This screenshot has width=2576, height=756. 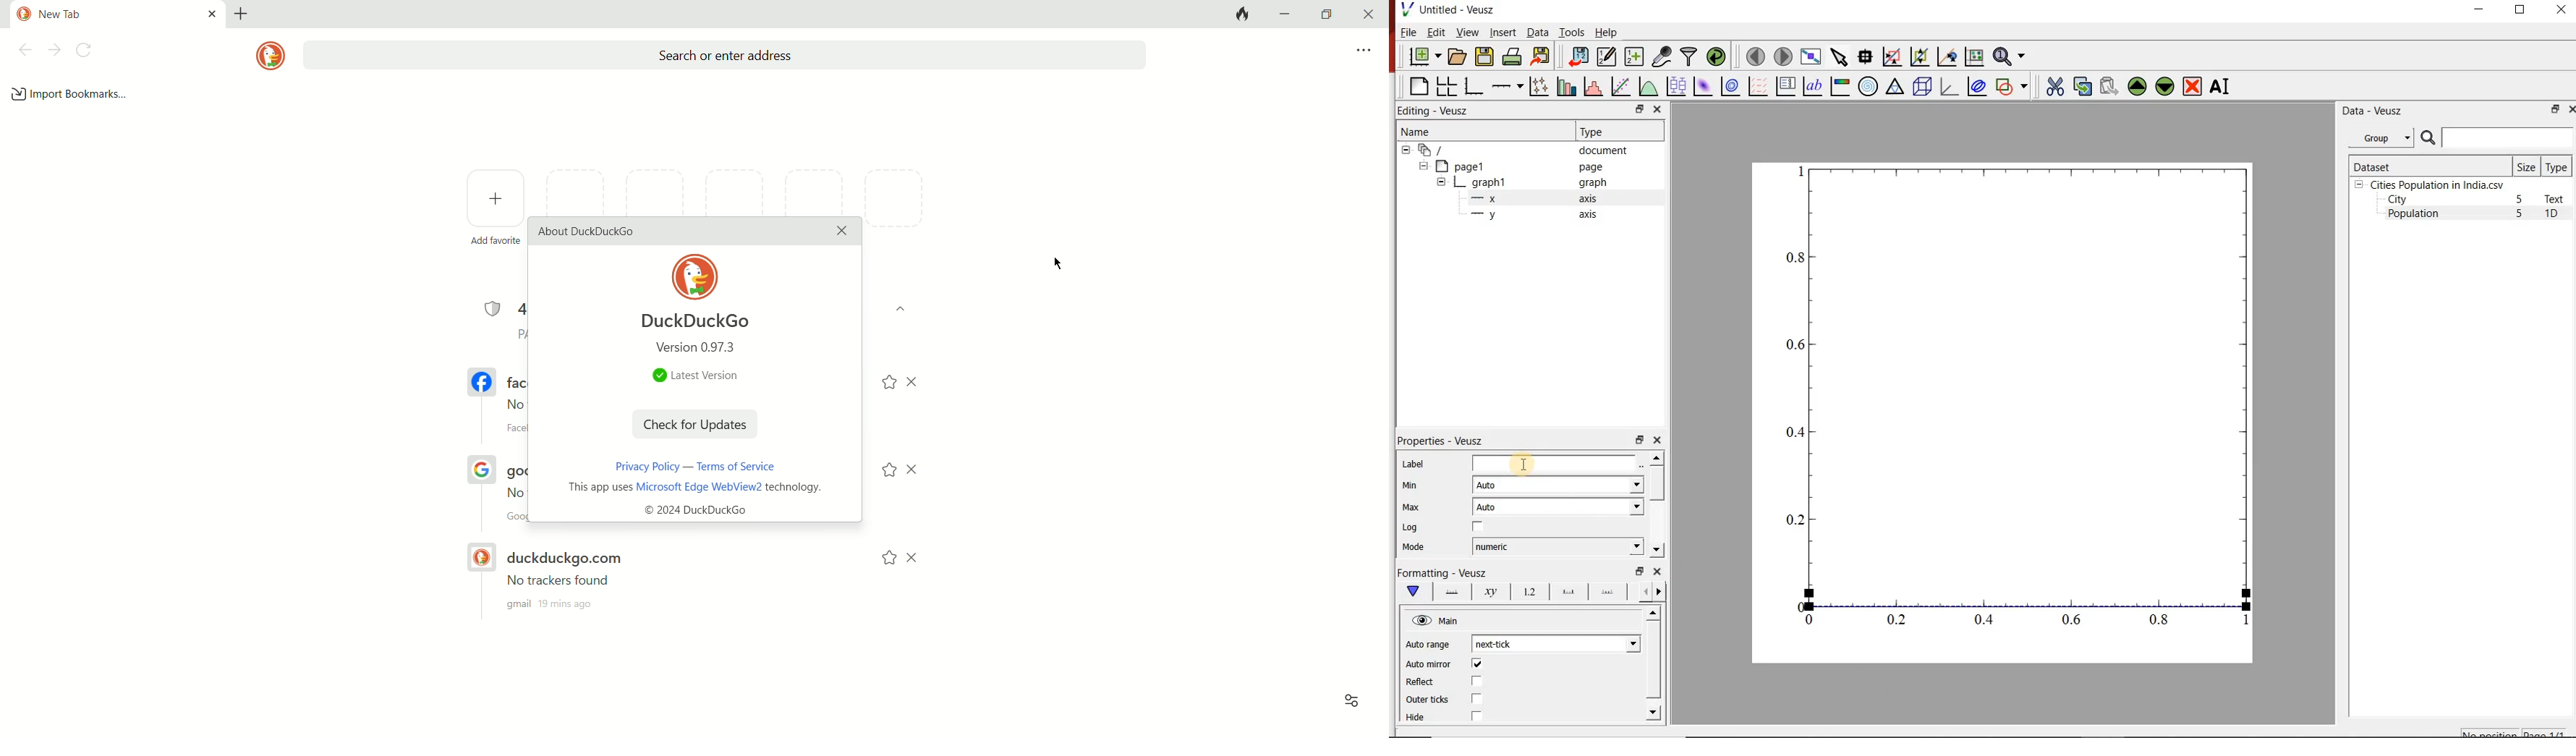 I want to click on cursor, so click(x=1054, y=263).